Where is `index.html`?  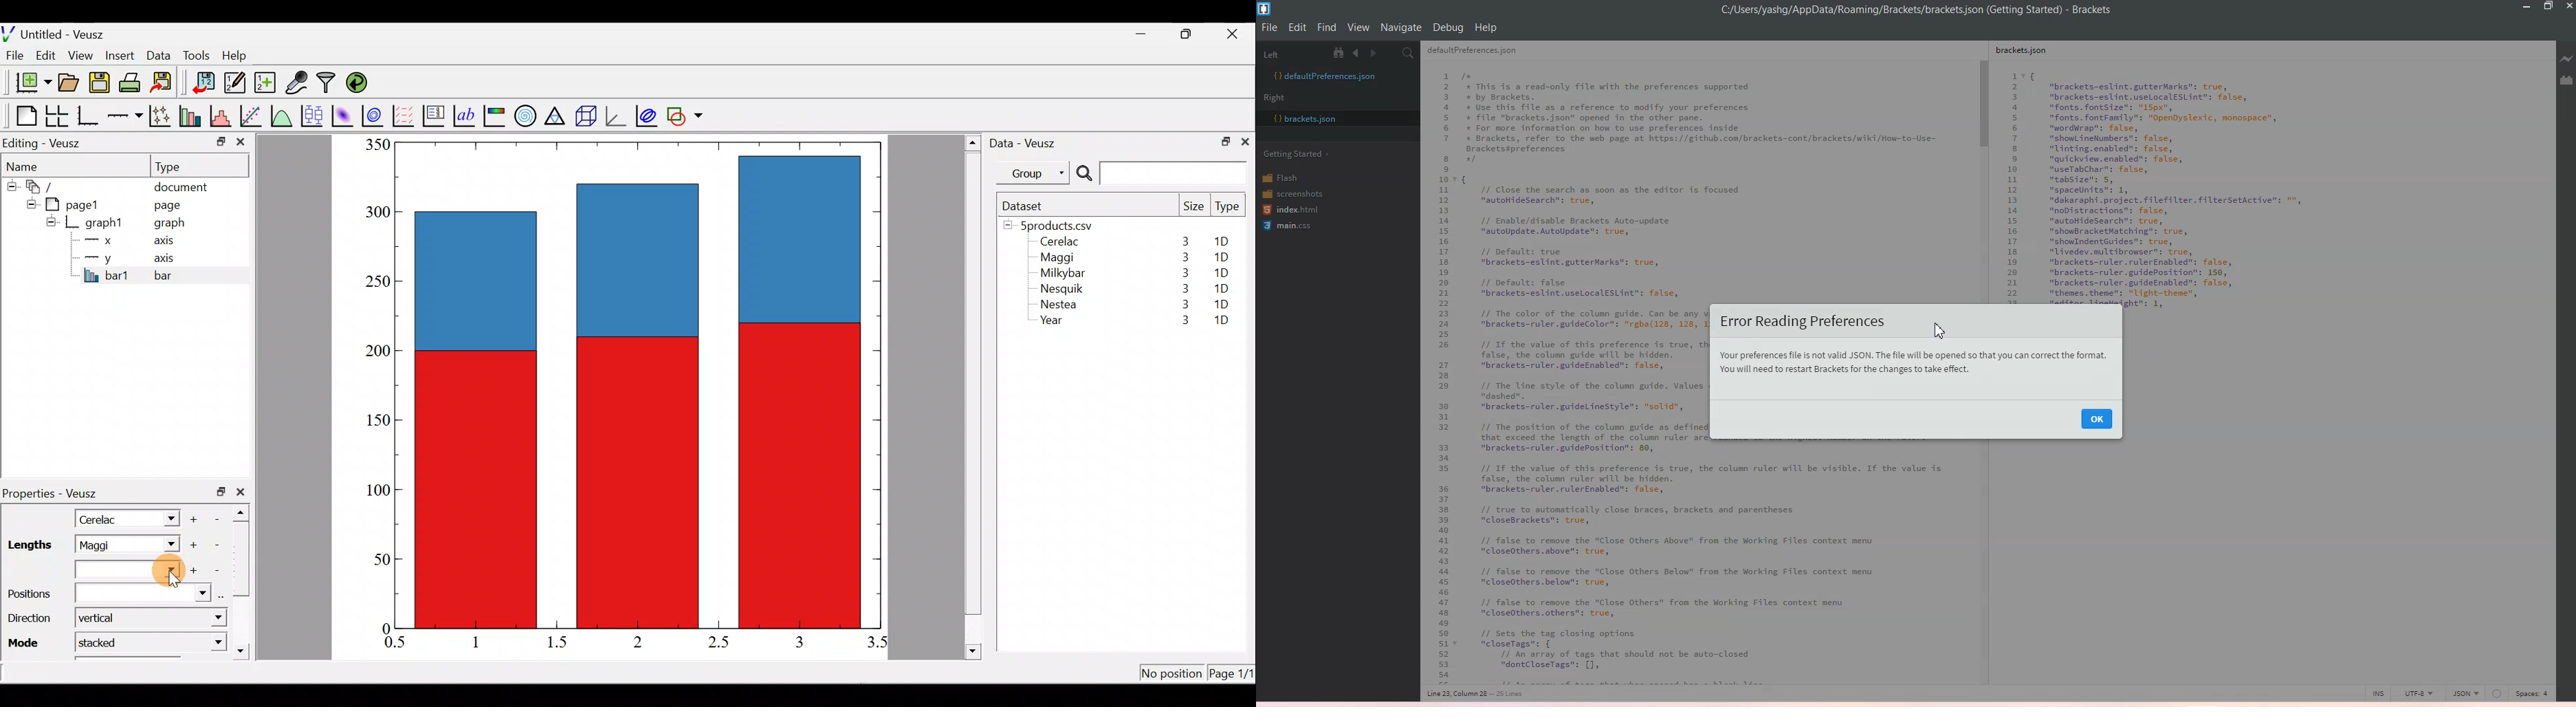 index.html is located at coordinates (1292, 210).